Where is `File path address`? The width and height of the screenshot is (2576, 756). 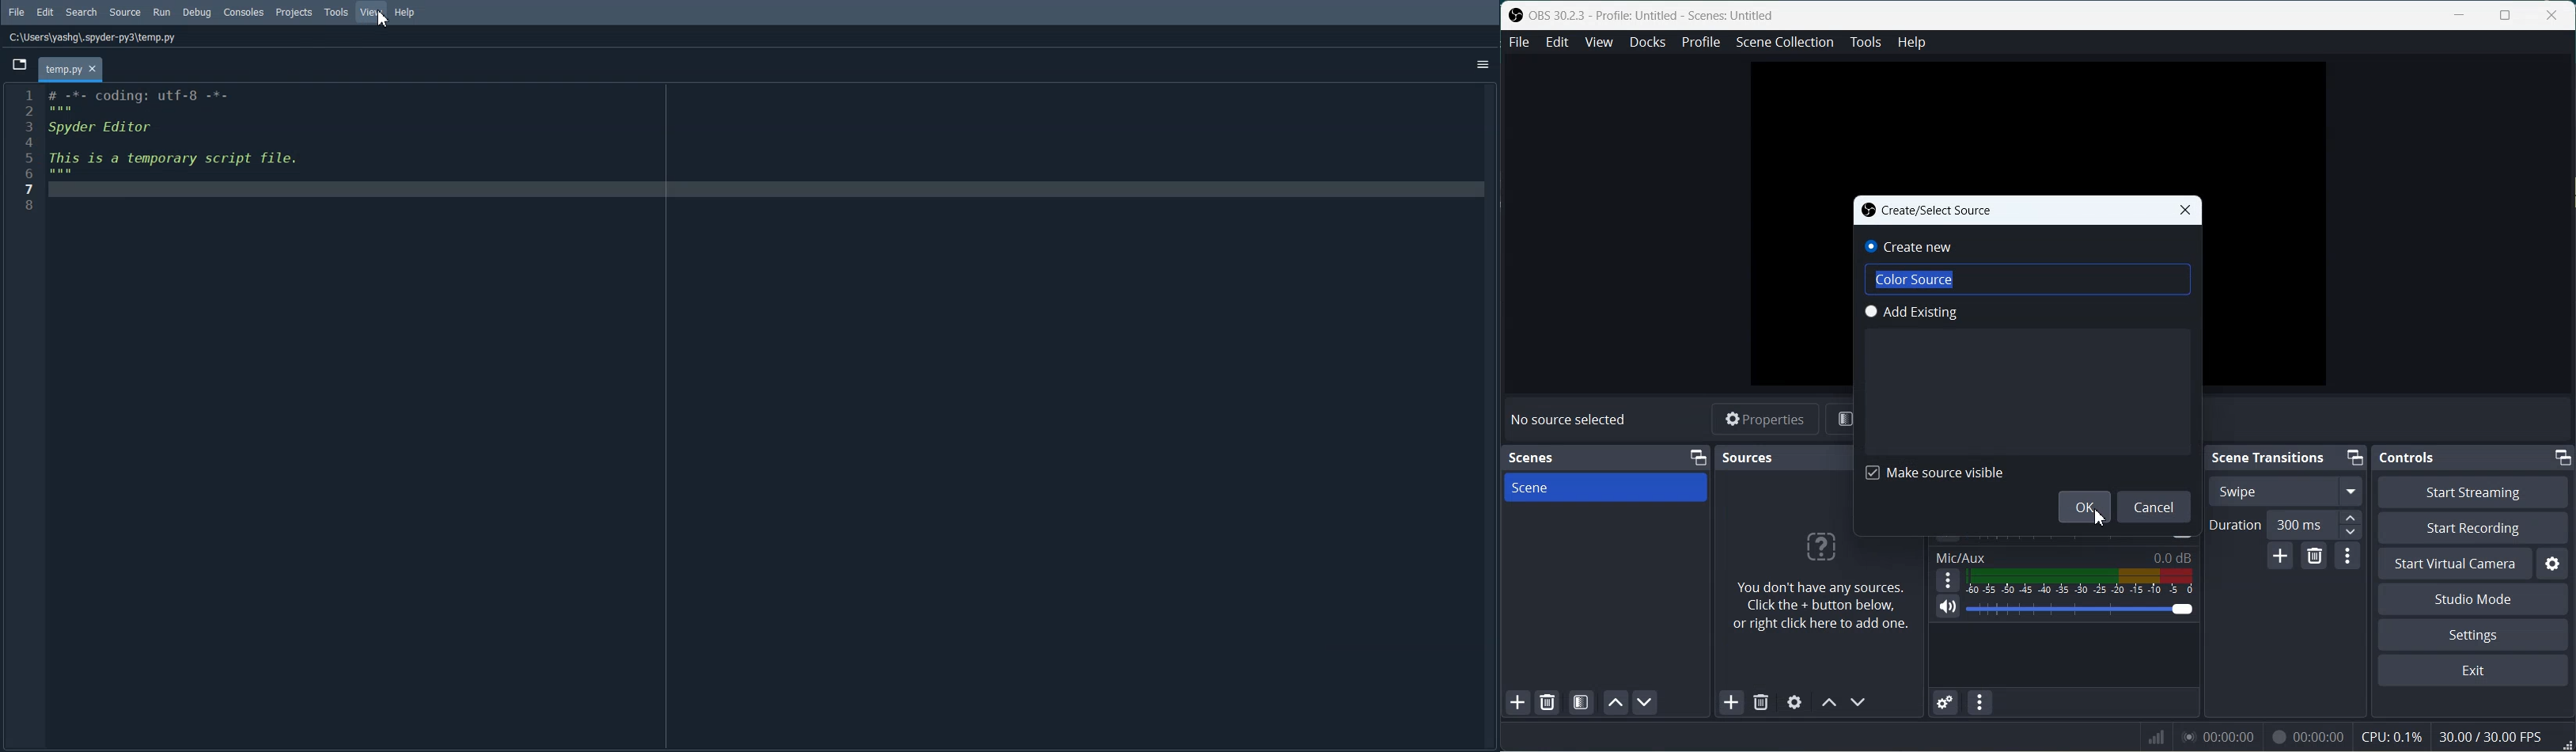 File path address is located at coordinates (93, 38).